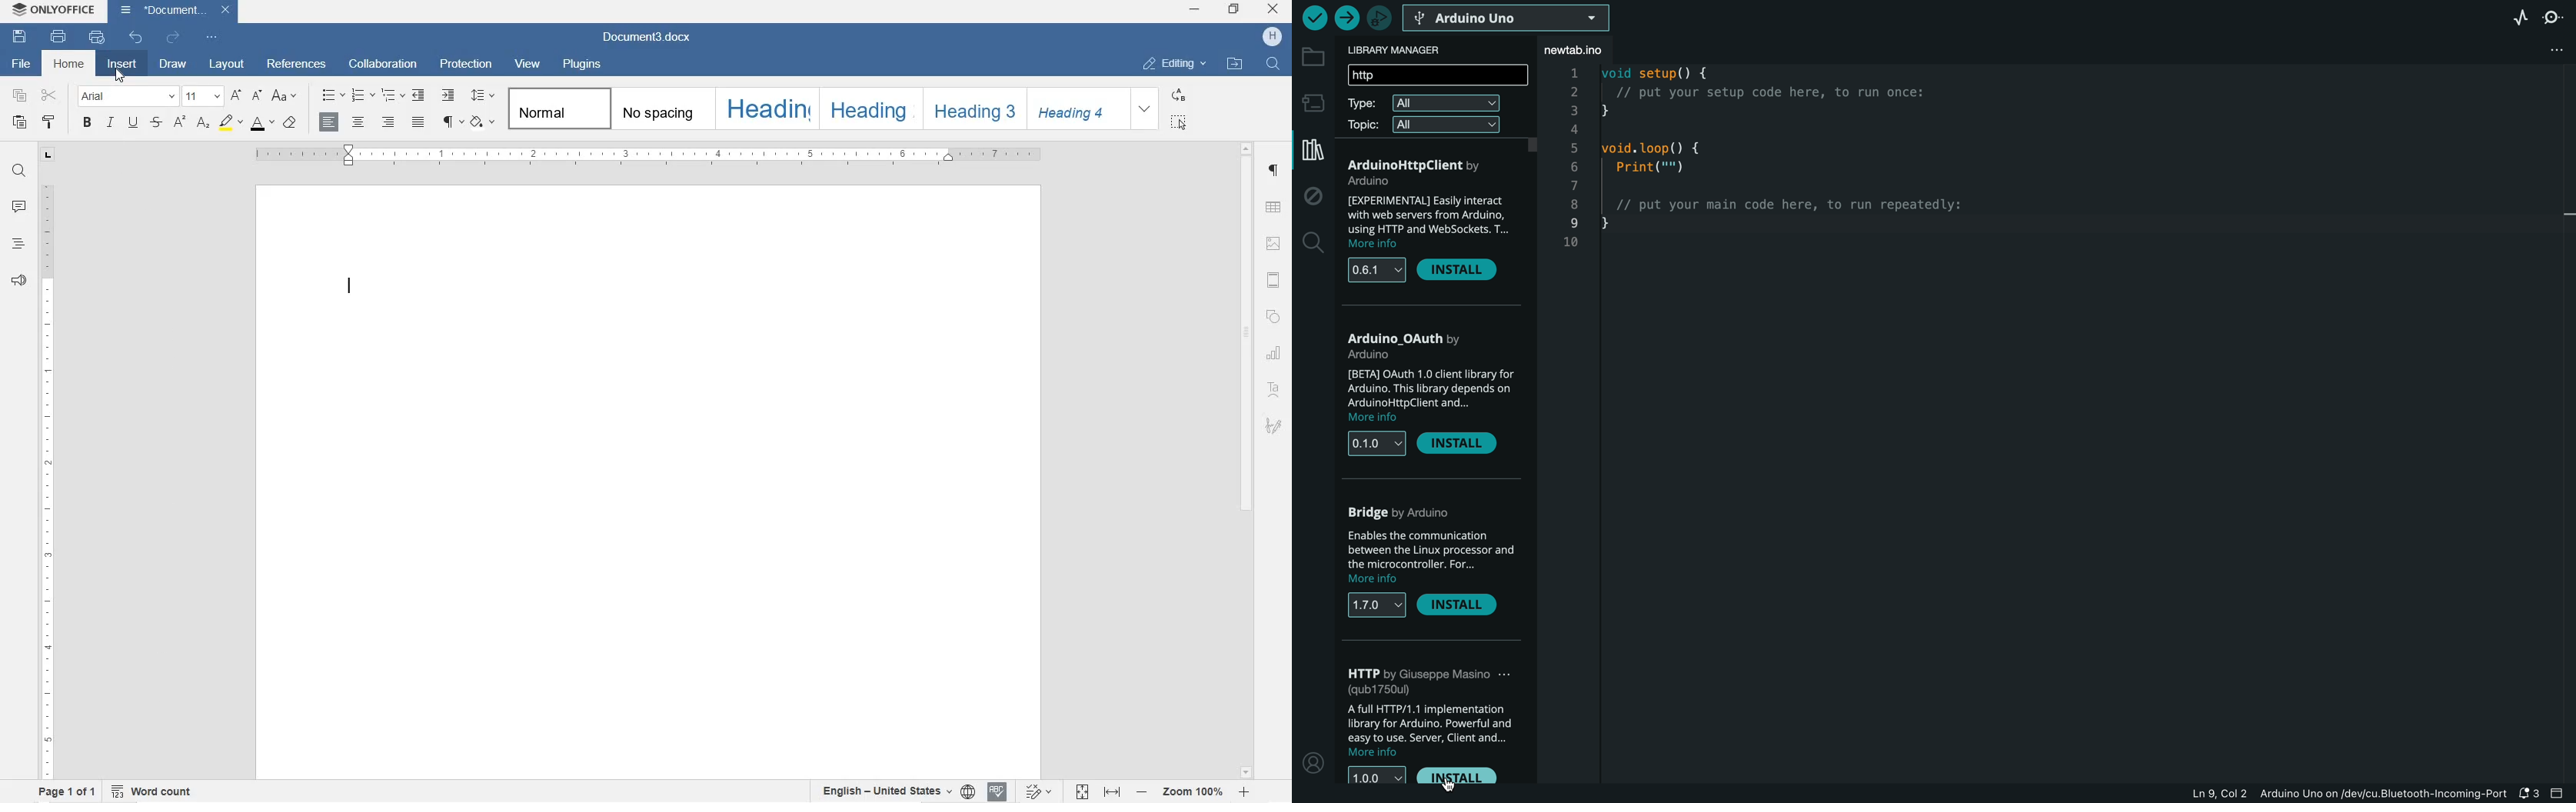  What do you see at coordinates (153, 790) in the screenshot?
I see `WORD COUNT` at bounding box center [153, 790].